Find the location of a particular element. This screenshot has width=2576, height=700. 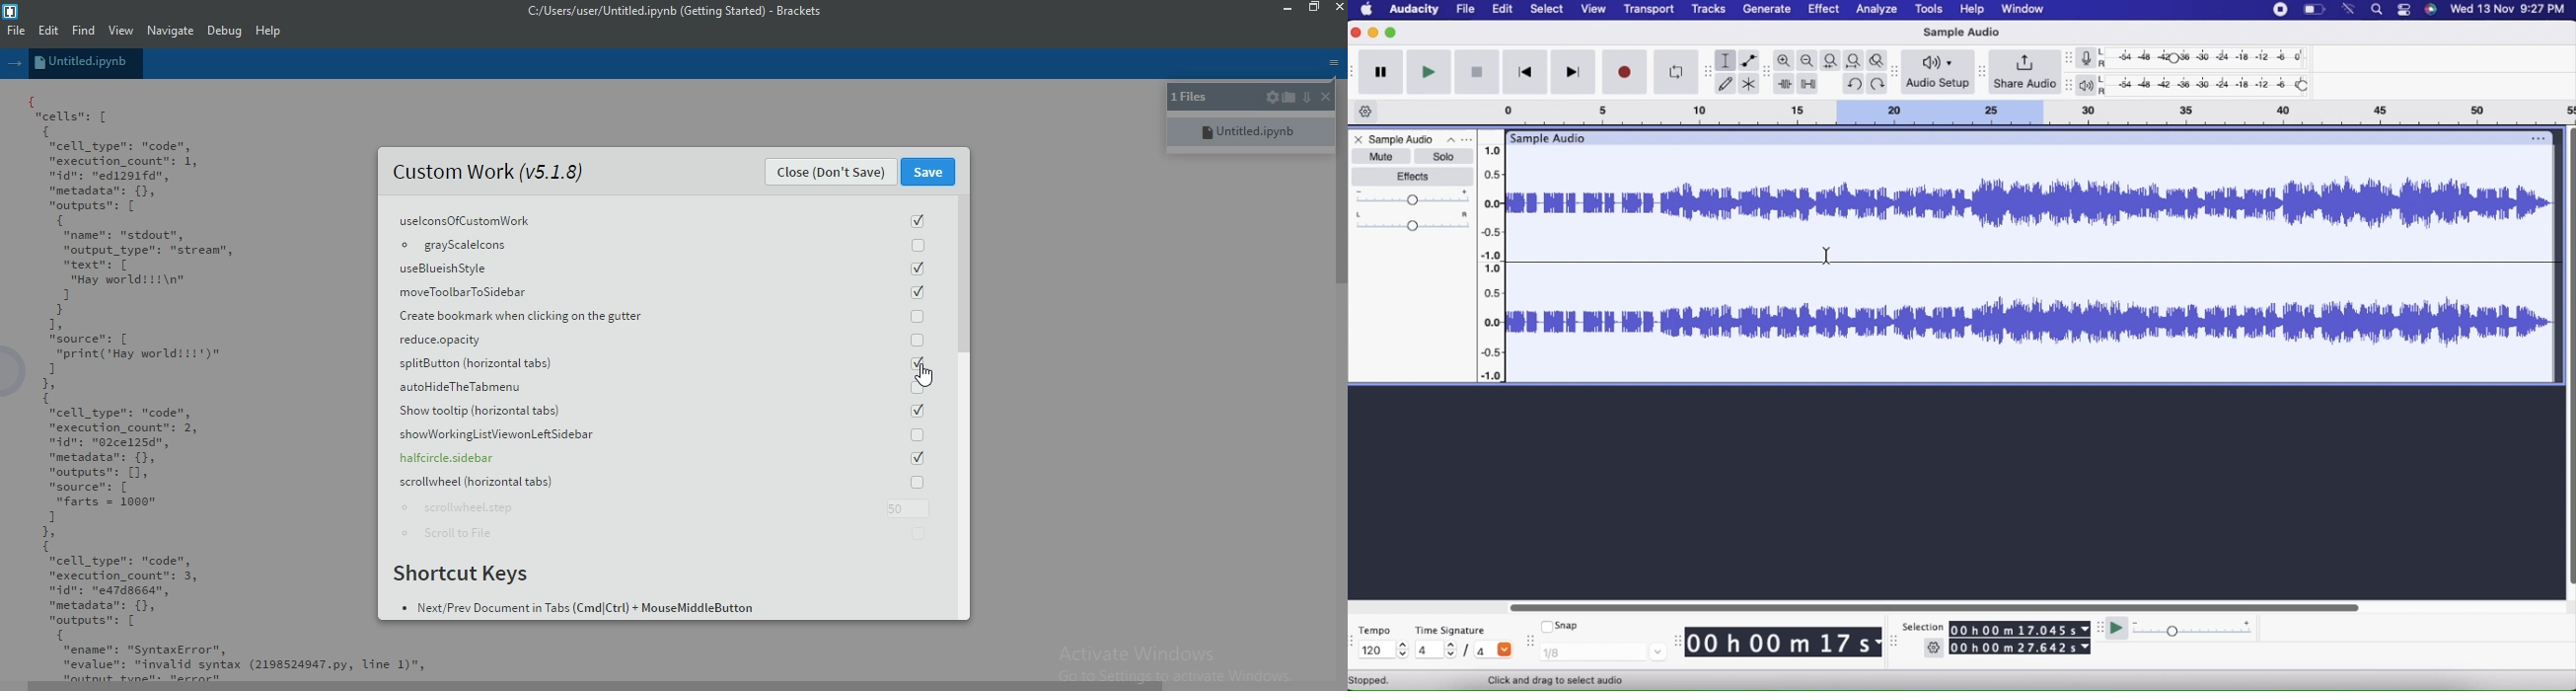

Selection Tool is located at coordinates (1559, 680).